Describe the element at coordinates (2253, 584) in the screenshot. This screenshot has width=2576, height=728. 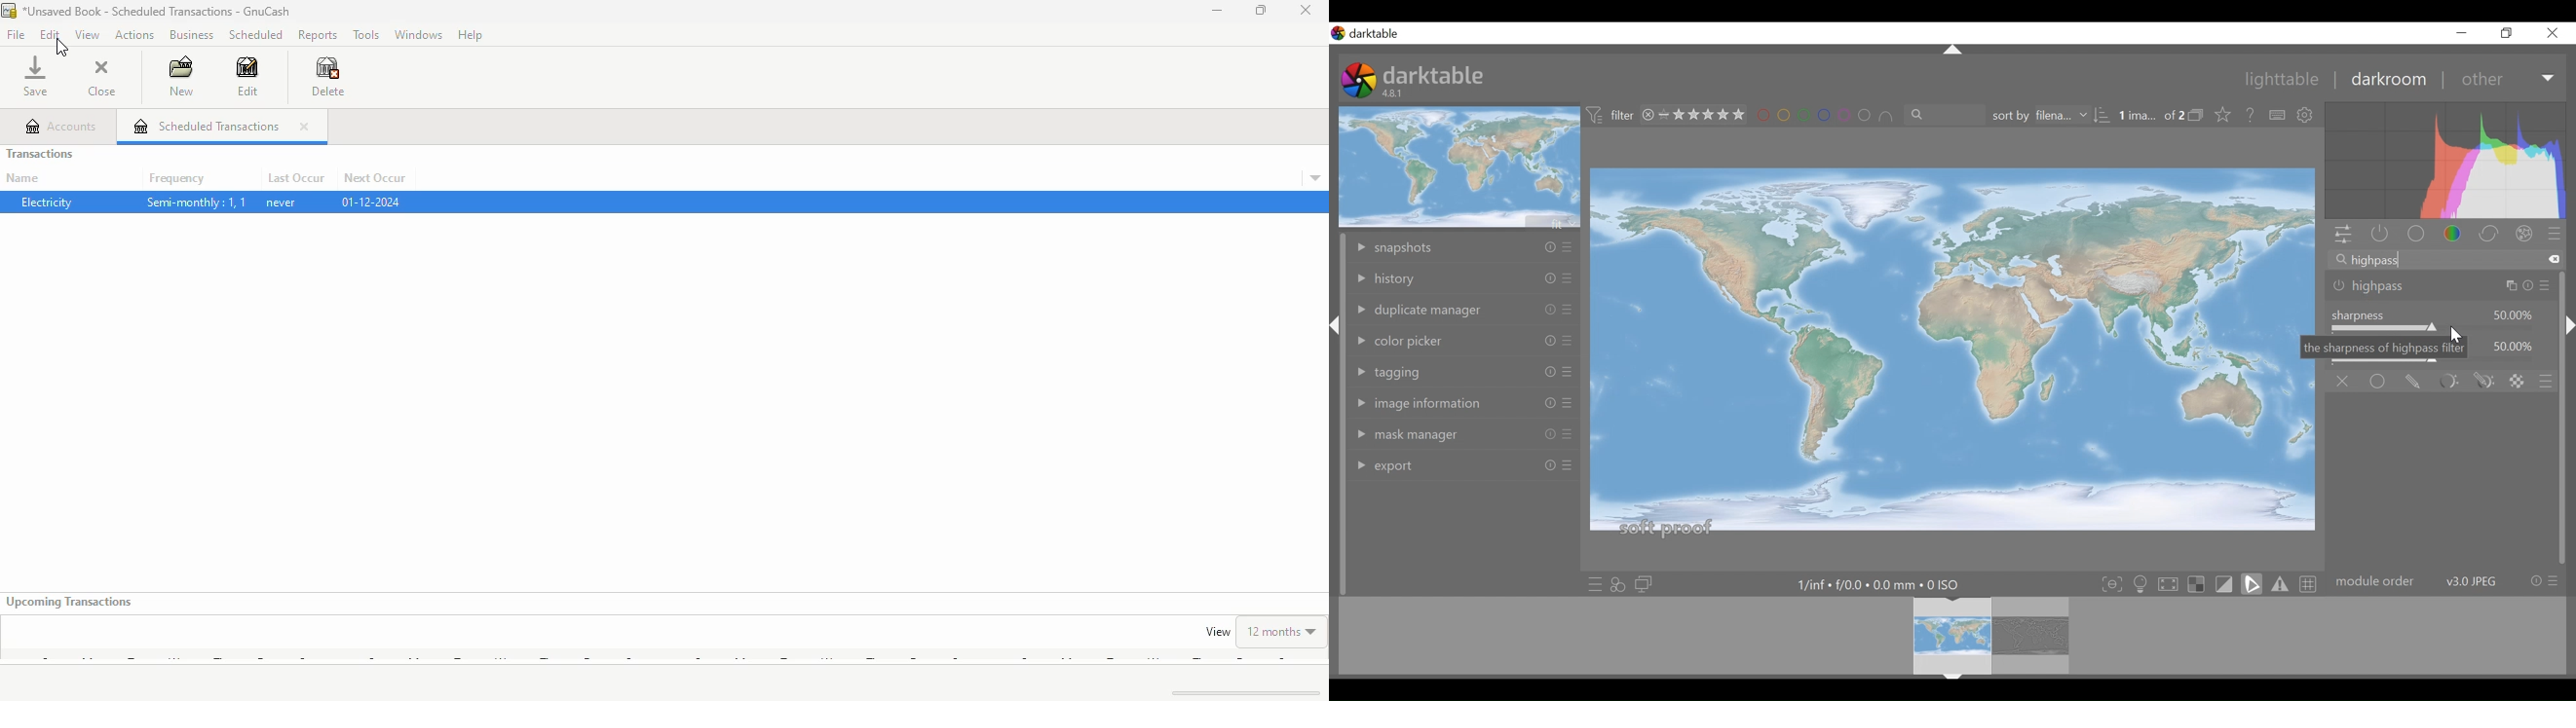
I see `toggle softproofing` at that location.